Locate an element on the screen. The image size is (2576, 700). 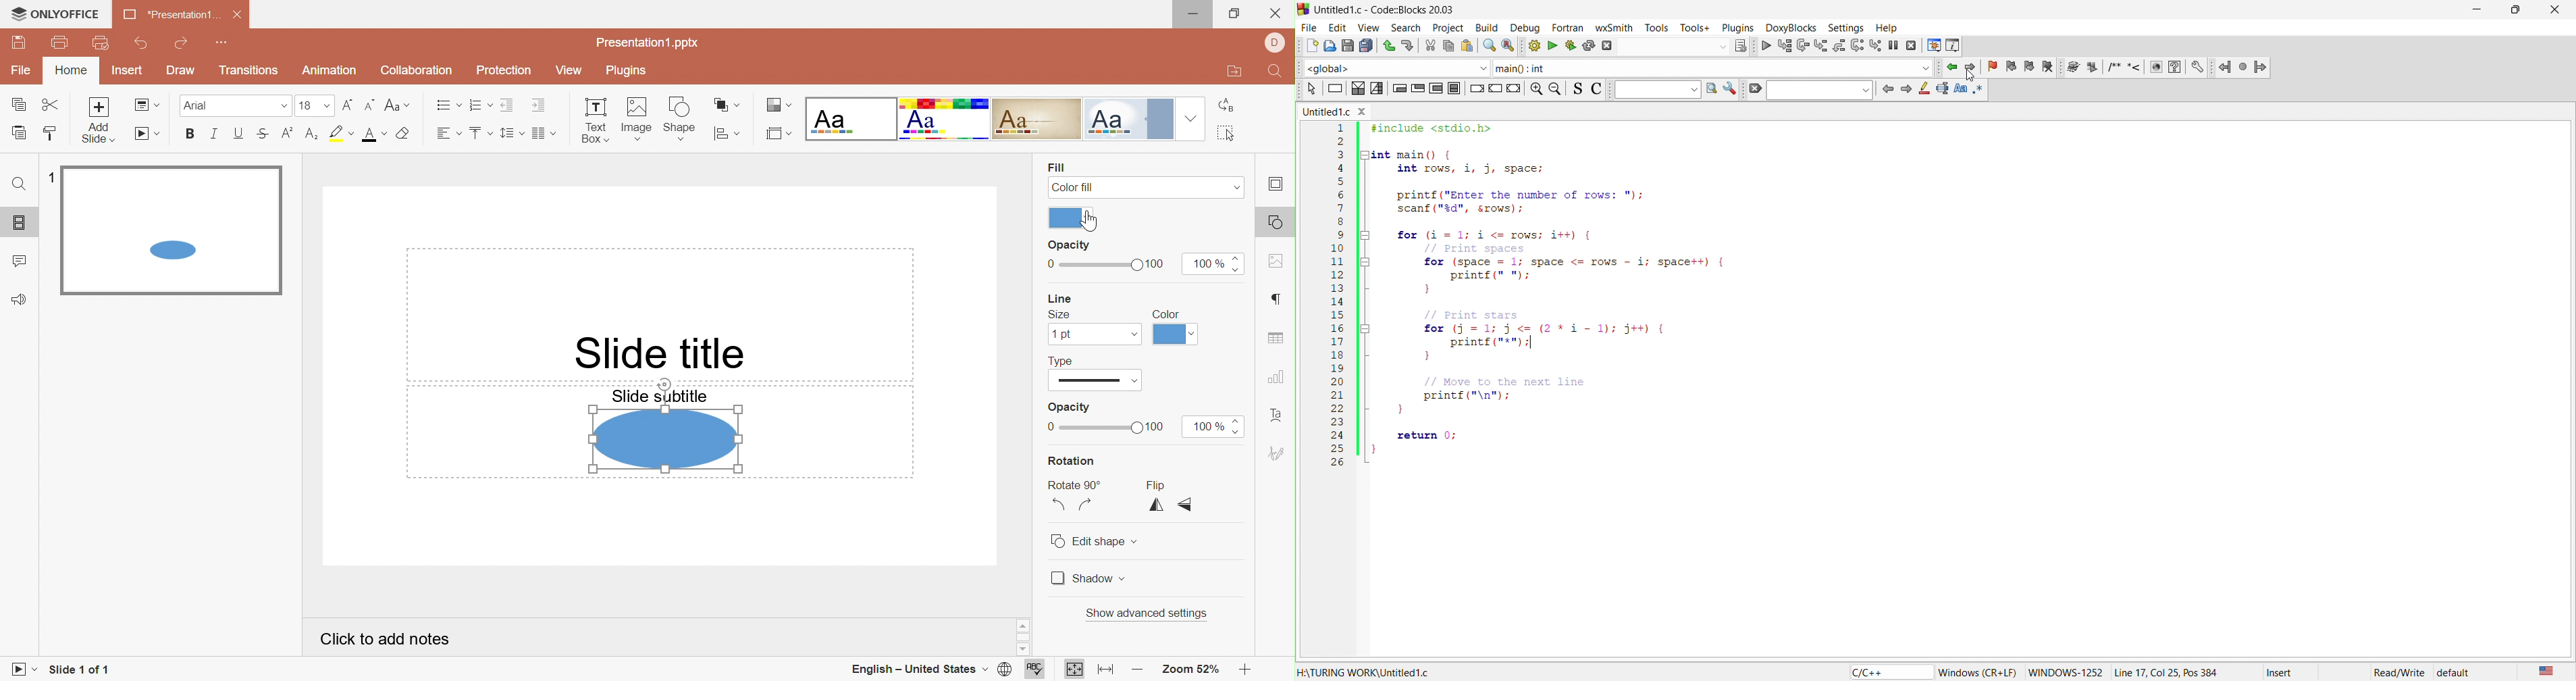
icon is located at coordinates (1886, 89).